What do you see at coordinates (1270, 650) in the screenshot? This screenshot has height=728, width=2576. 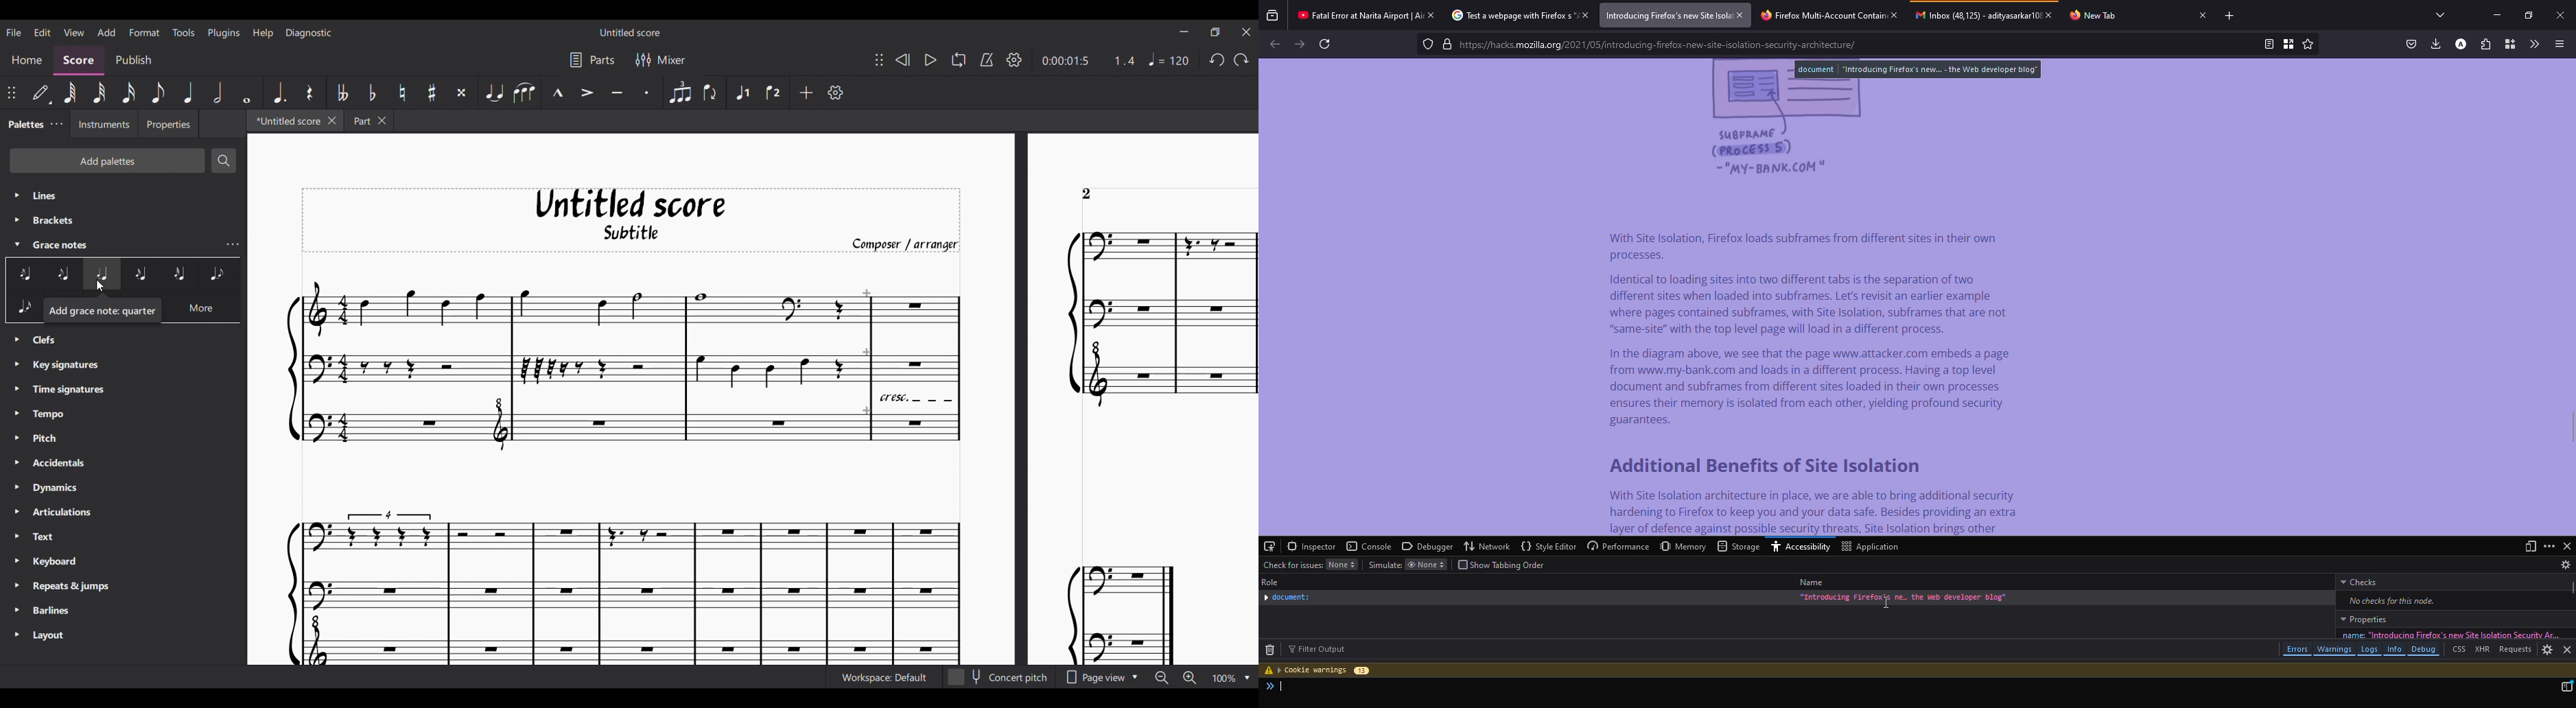 I see `bin` at bounding box center [1270, 650].